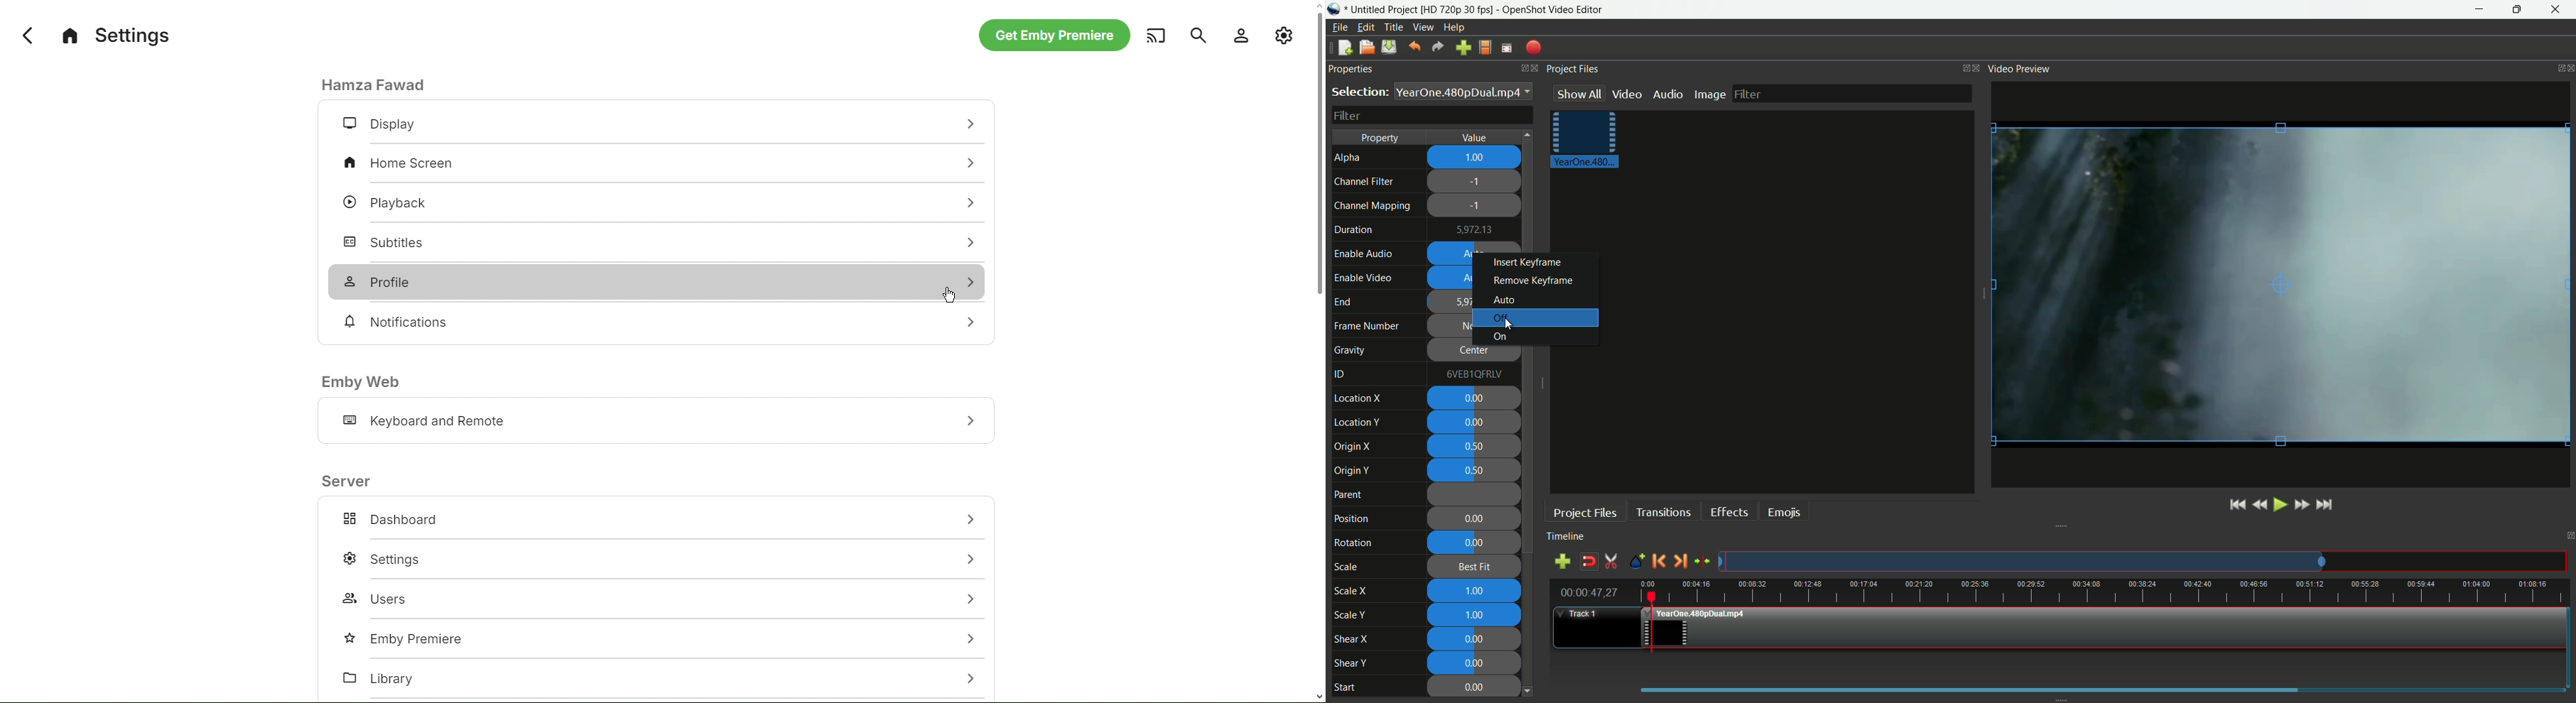  I want to click on enable audio, so click(1365, 254).